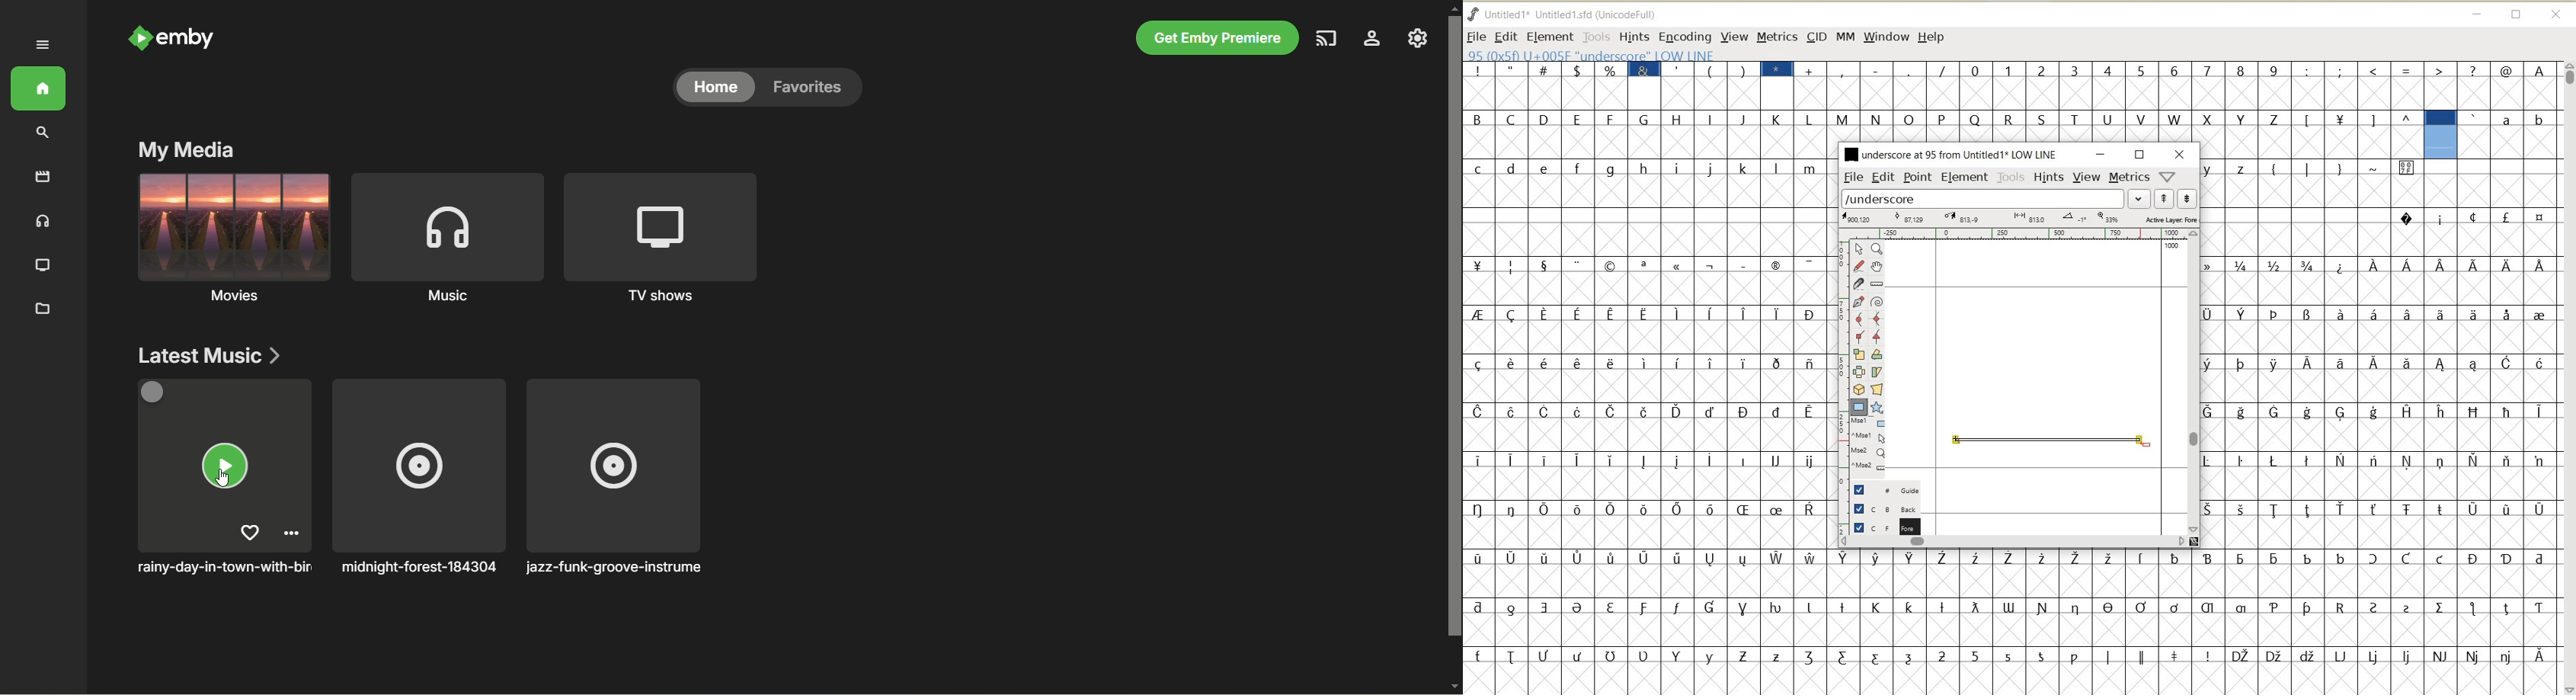 The image size is (2576, 700). I want to click on GLYPHY INFO, so click(1674, 54).